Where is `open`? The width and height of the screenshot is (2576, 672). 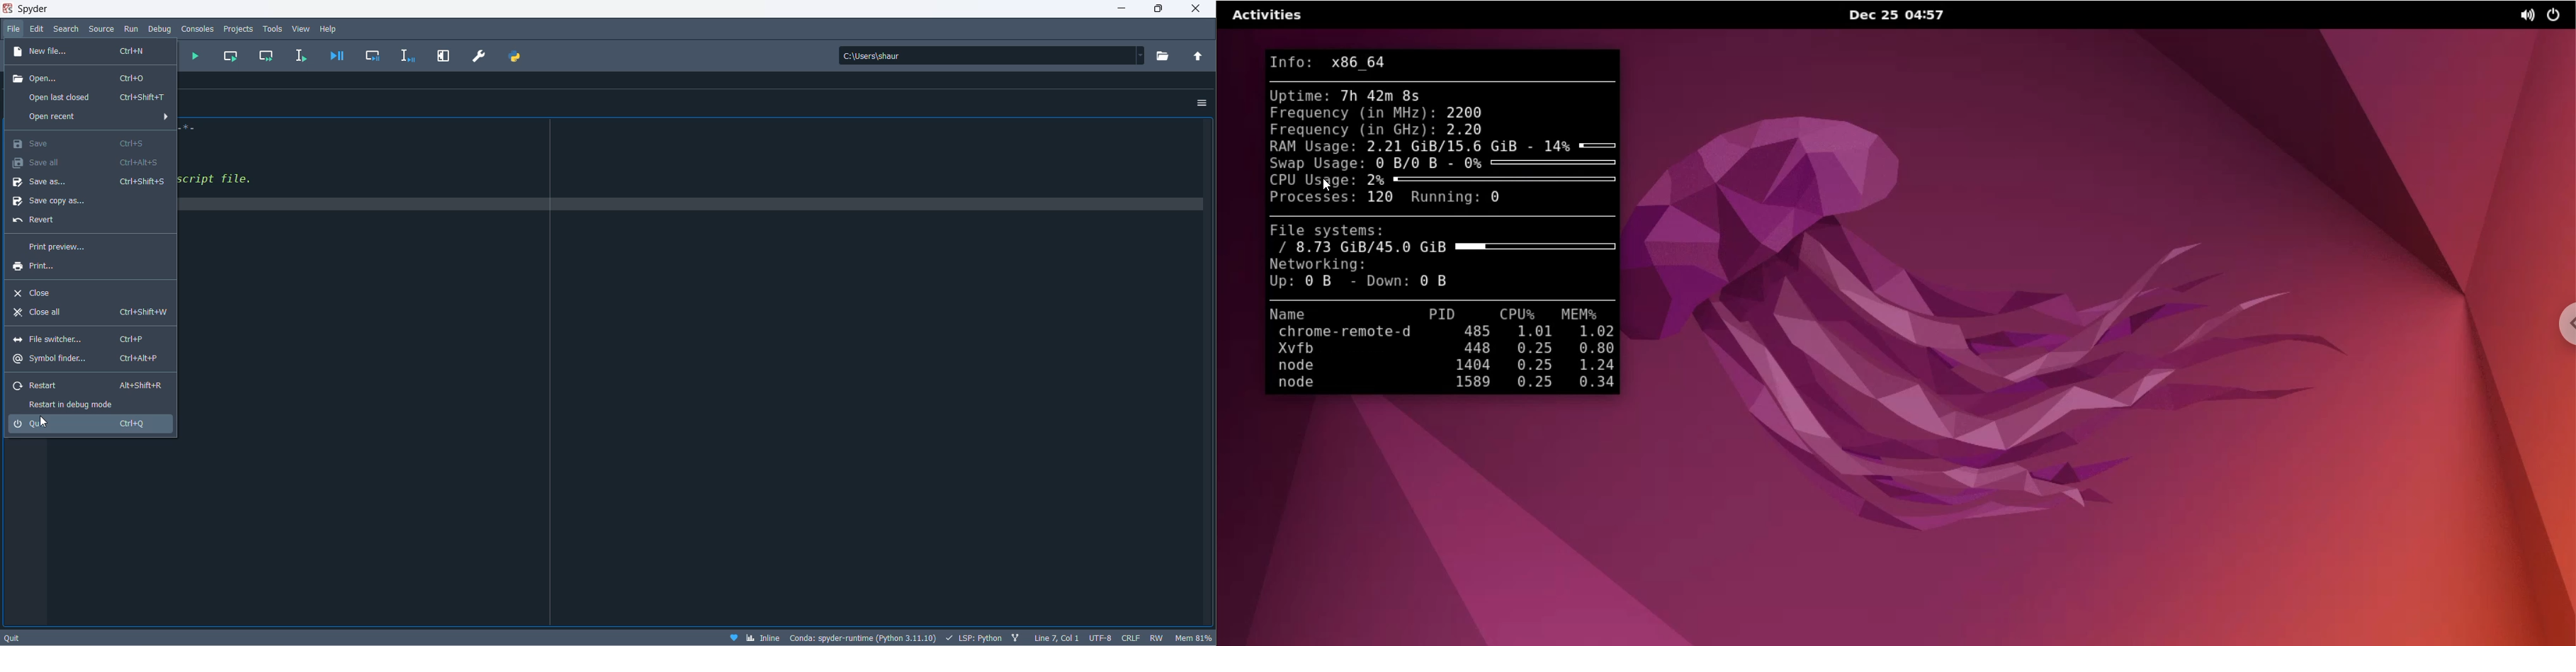 open is located at coordinates (90, 77).